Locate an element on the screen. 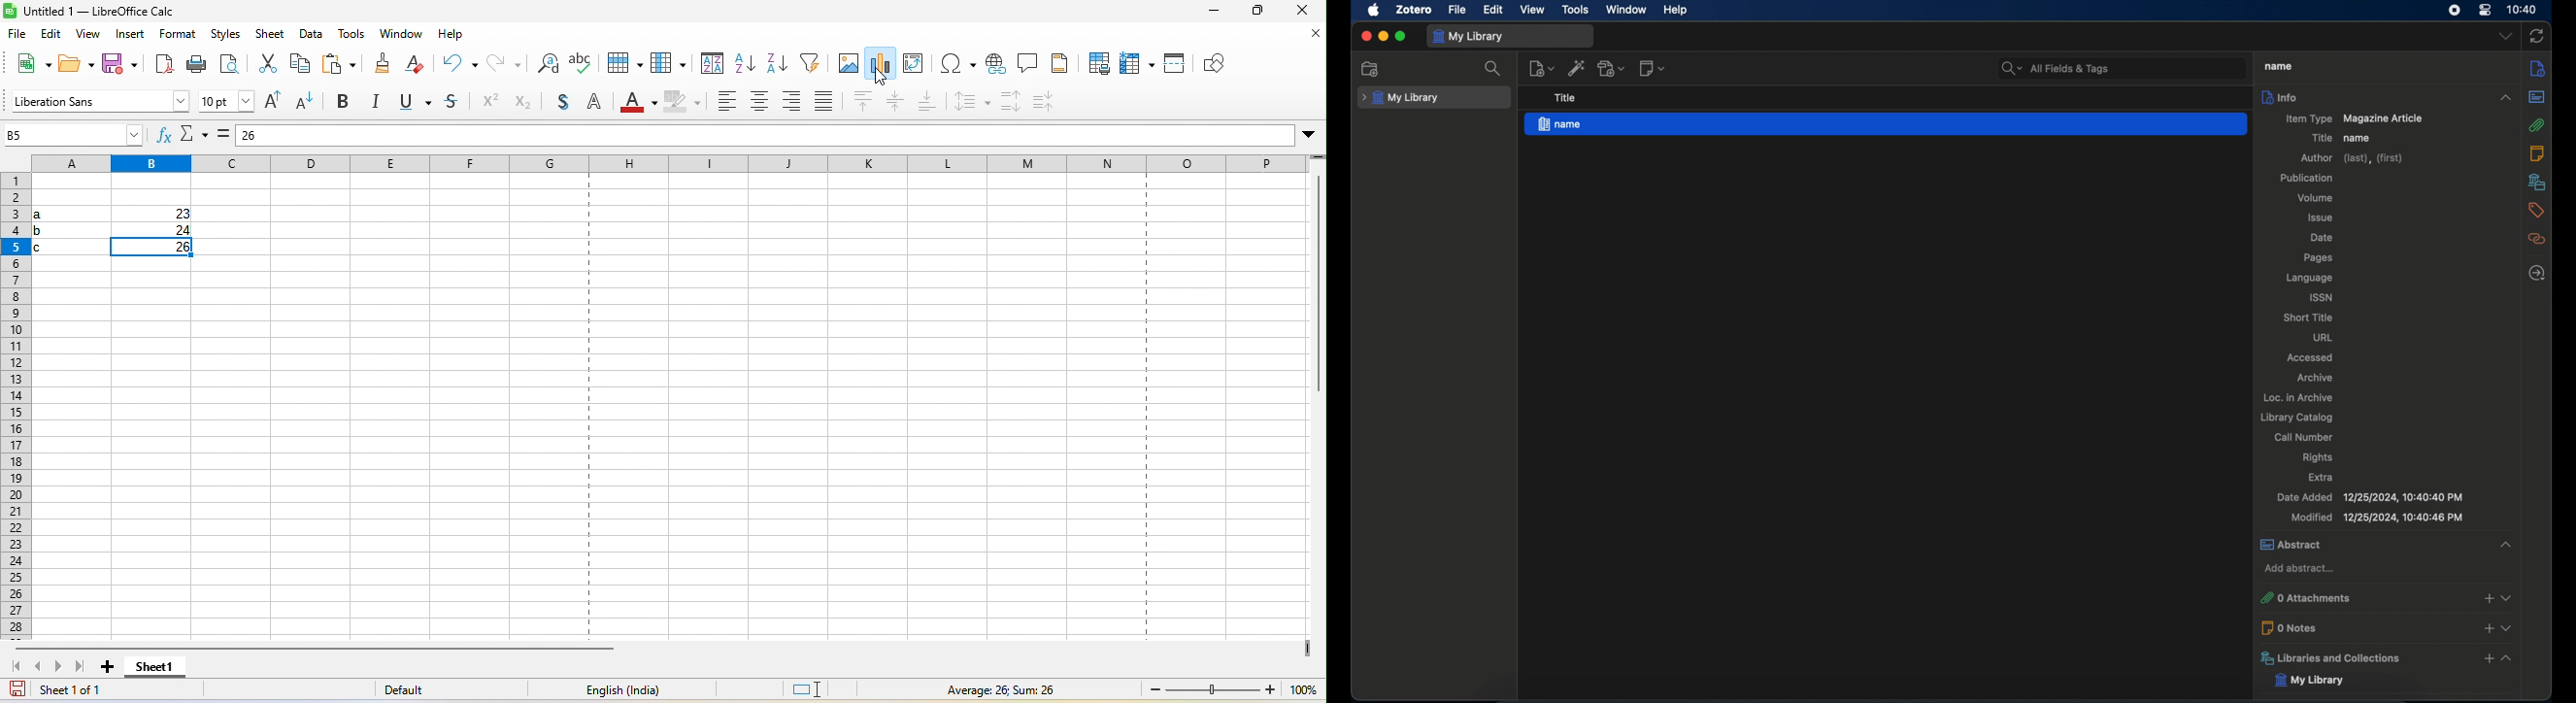 This screenshot has height=728, width=2576. chart is located at coordinates (882, 65).